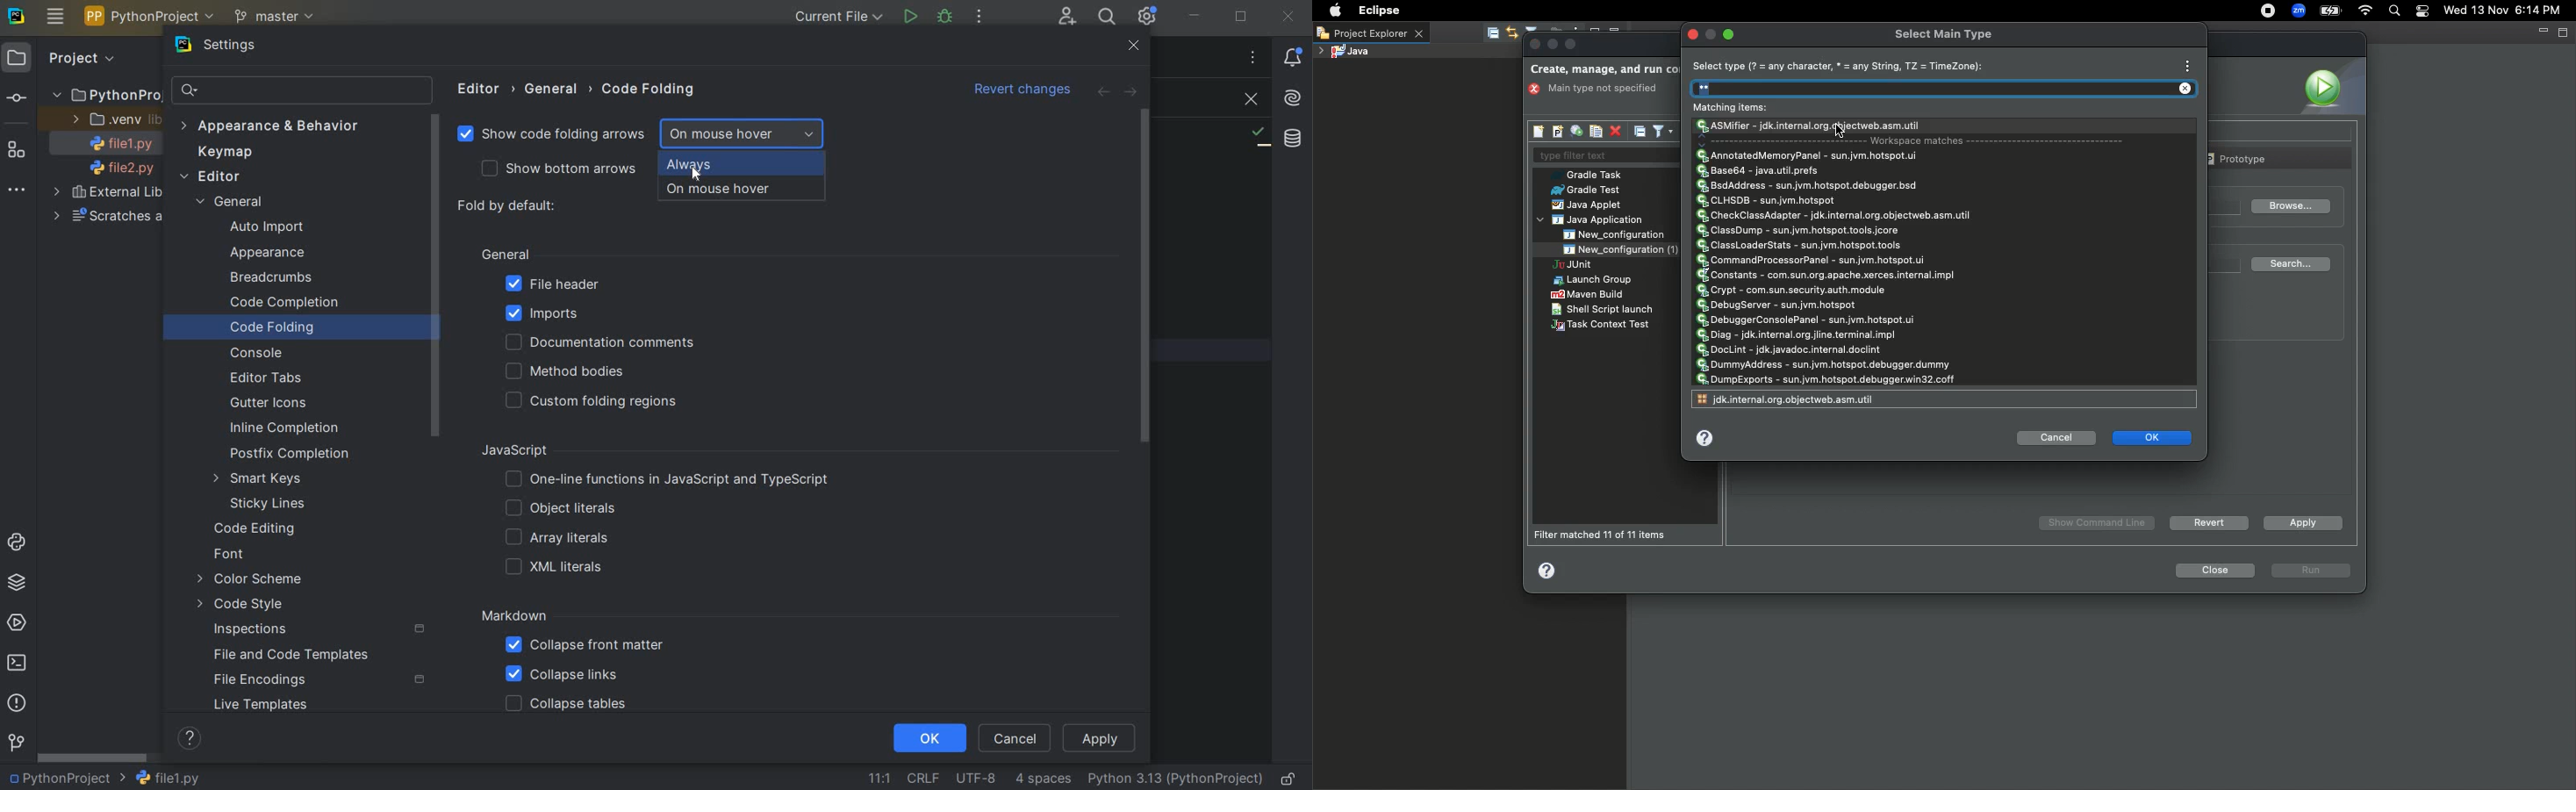  What do you see at coordinates (1712, 34) in the screenshot?
I see `minimize` at bounding box center [1712, 34].